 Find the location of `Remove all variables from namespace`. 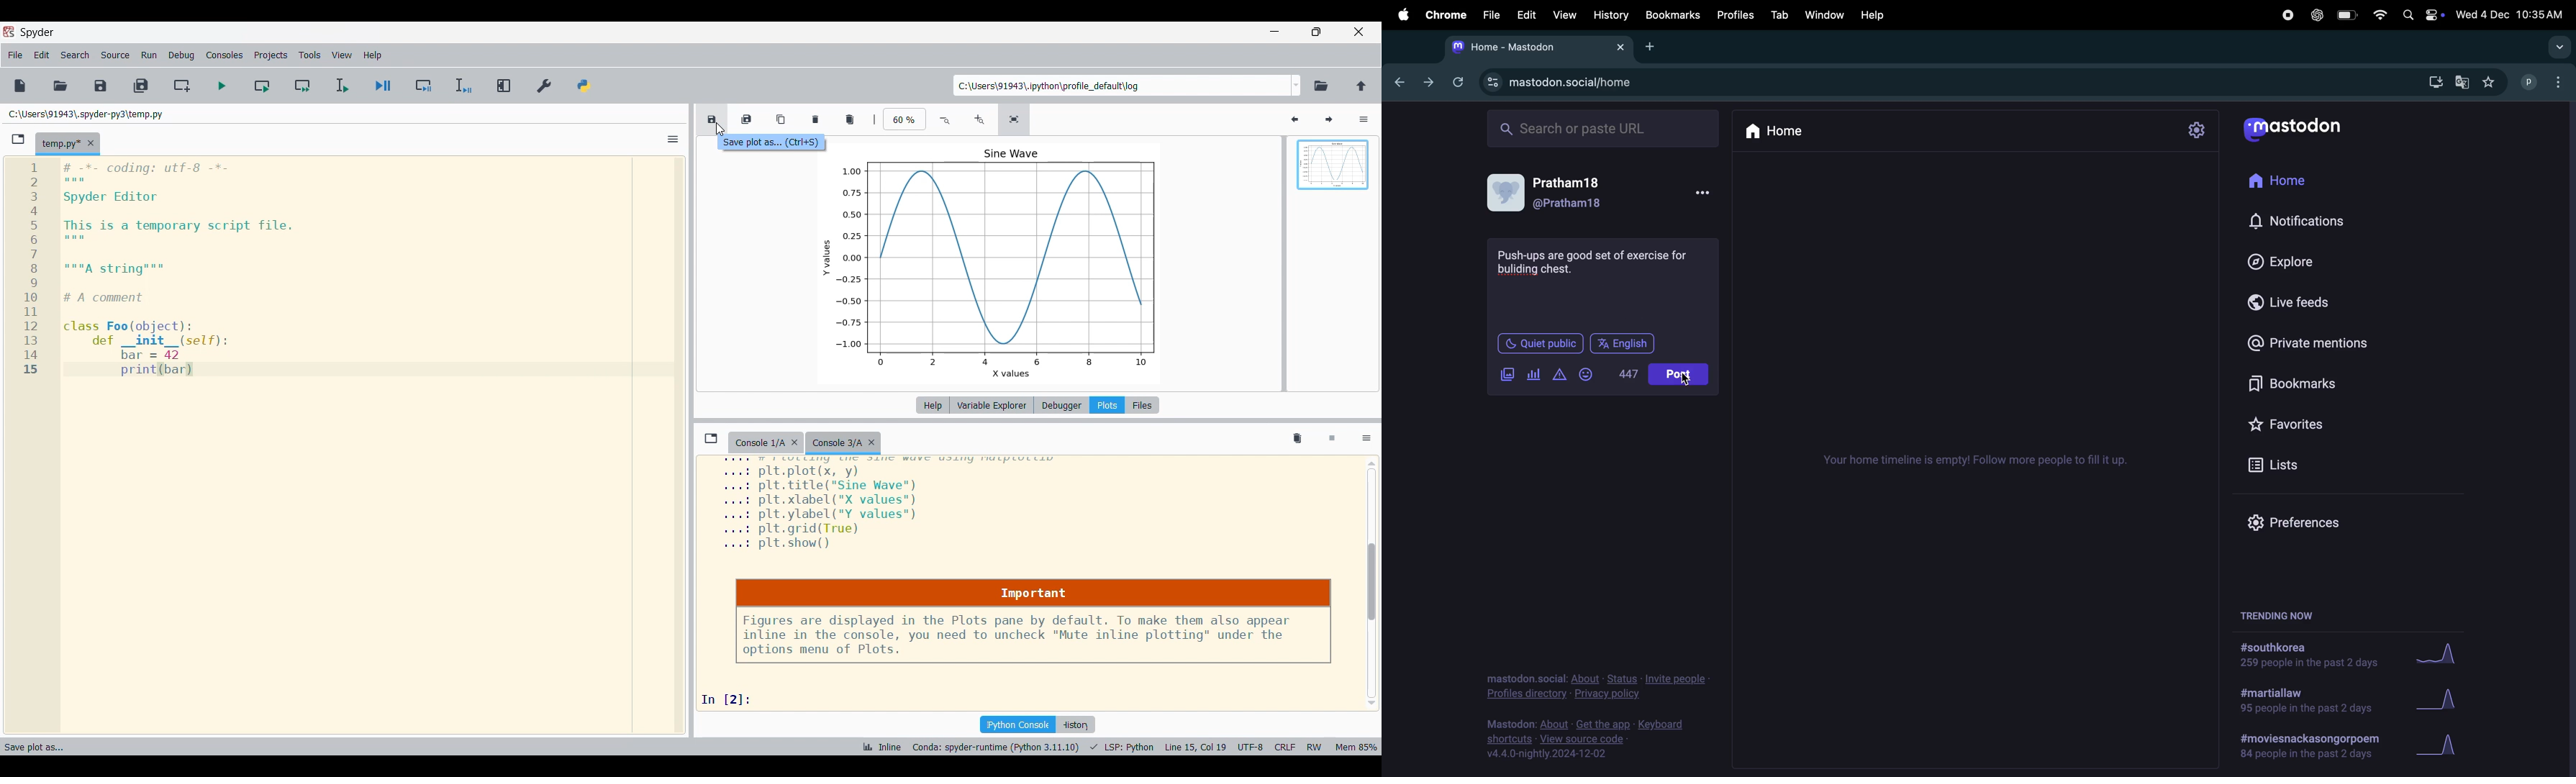

Remove all variables from namespace is located at coordinates (1297, 440).